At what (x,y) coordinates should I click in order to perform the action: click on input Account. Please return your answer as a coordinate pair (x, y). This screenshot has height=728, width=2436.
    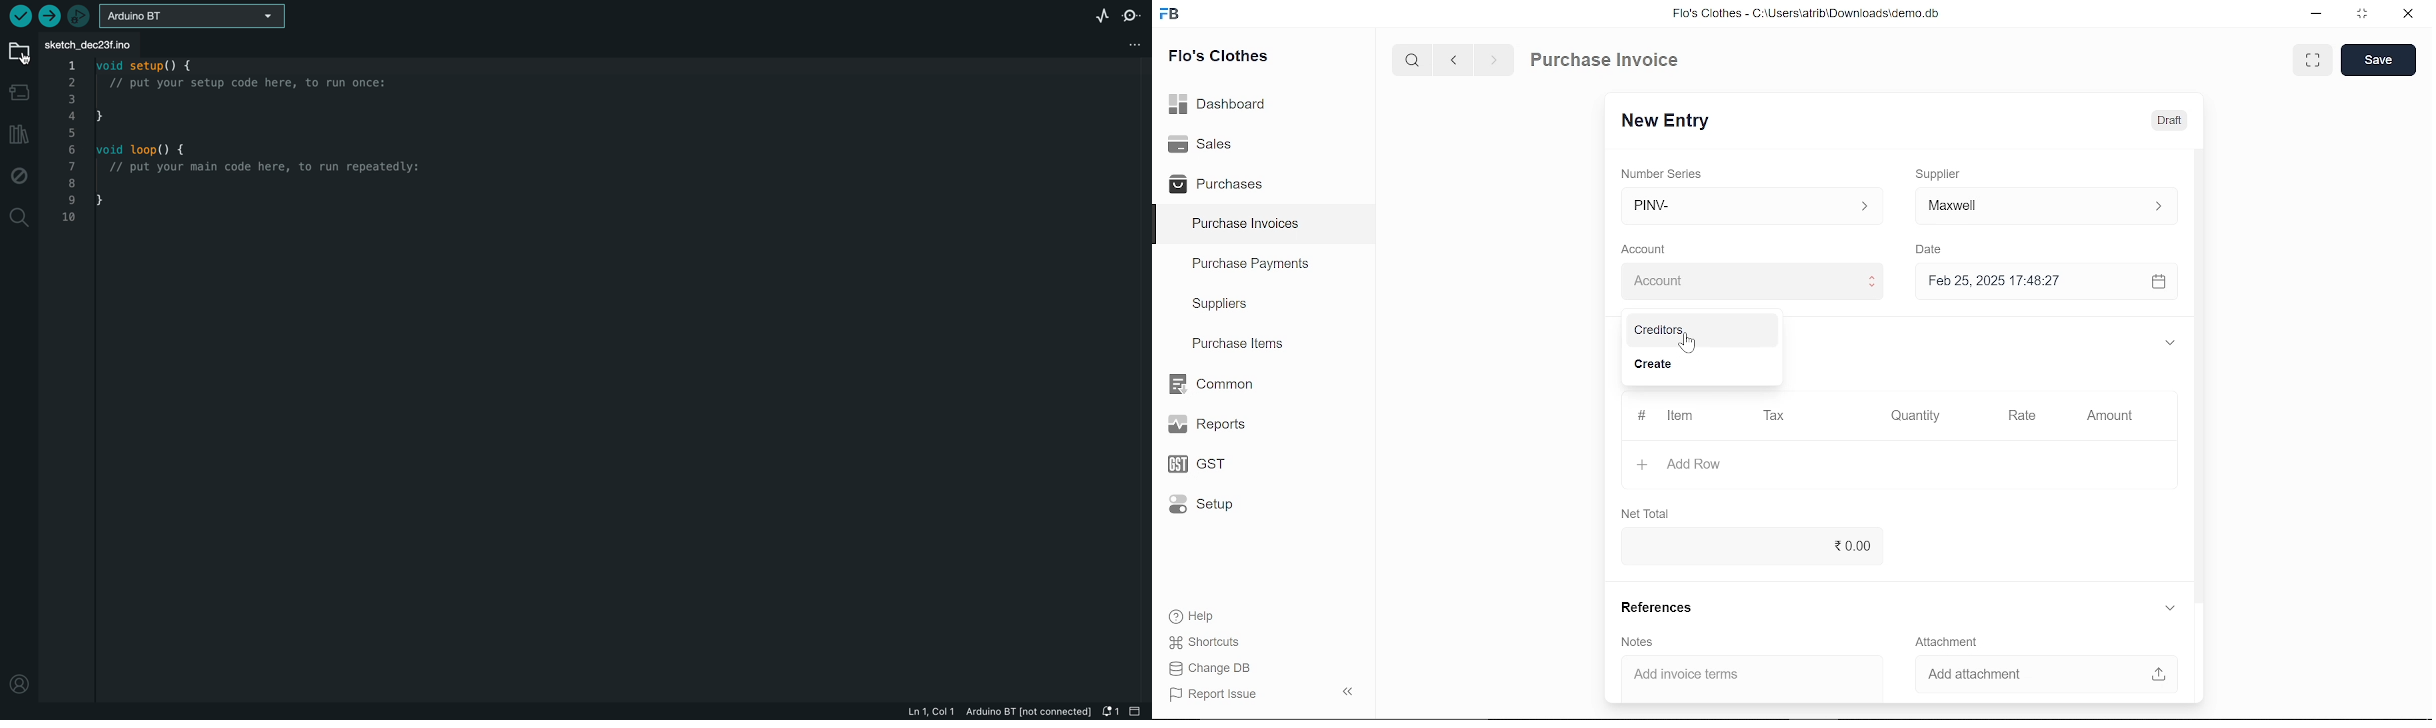
    Looking at the image, I should click on (1750, 281).